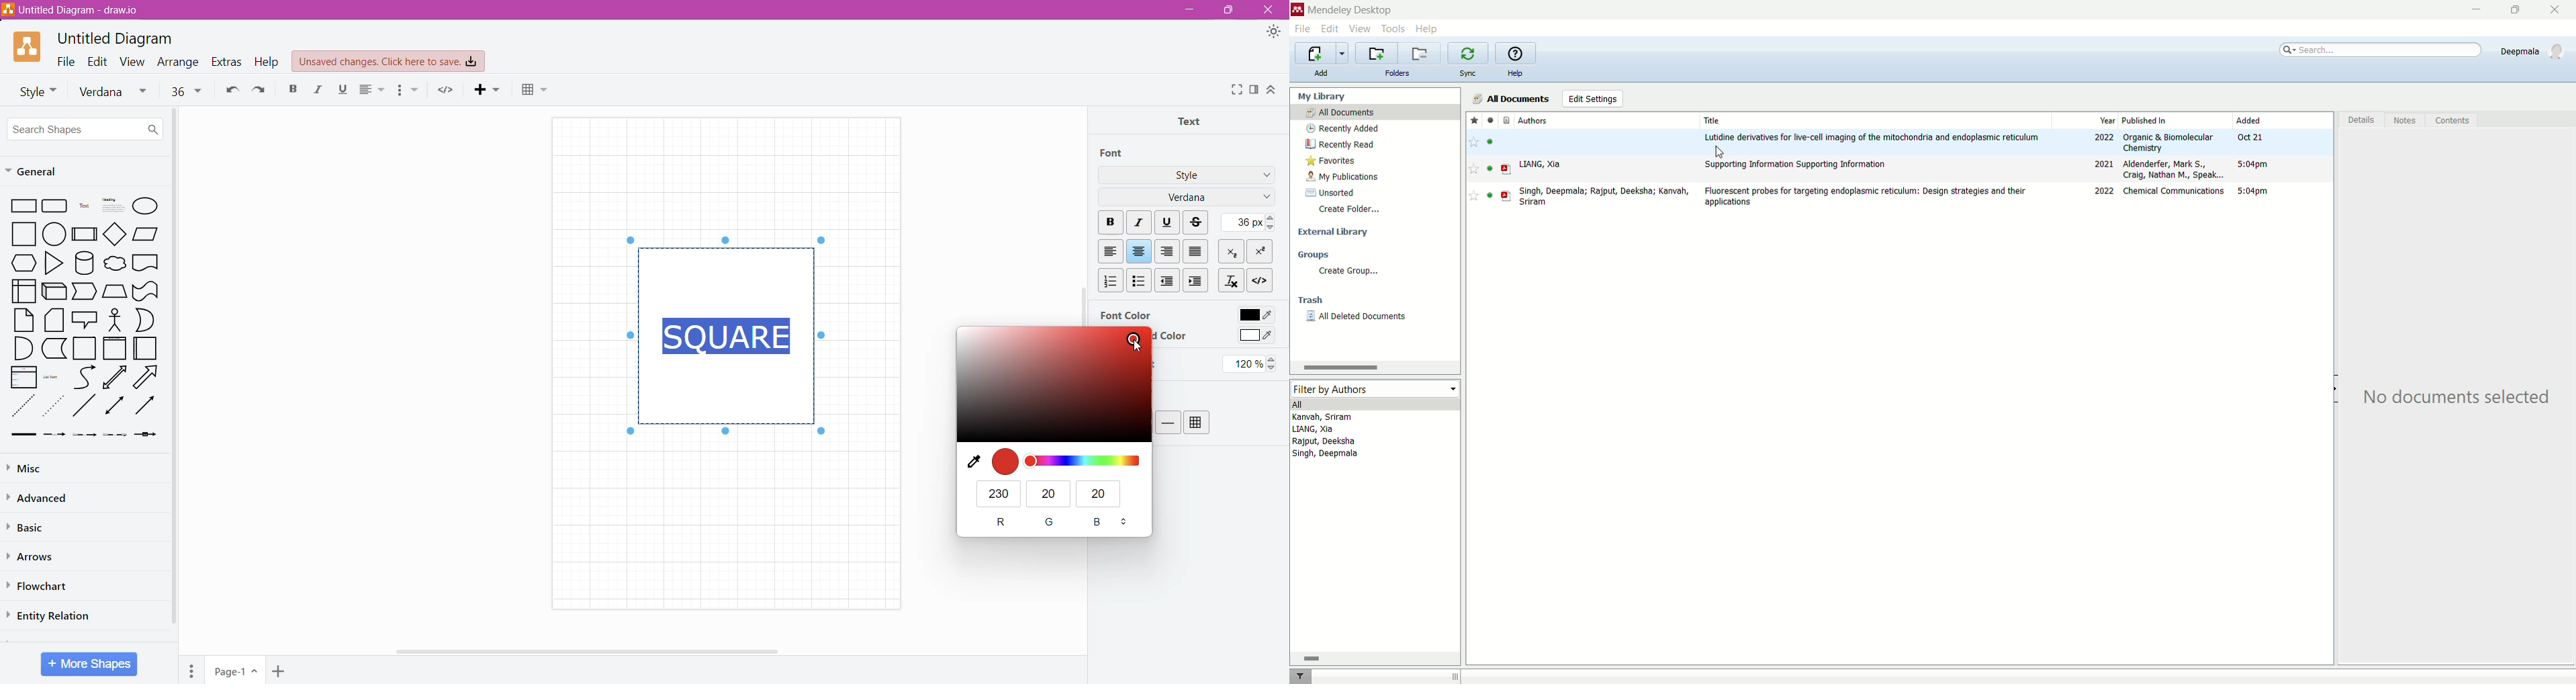  Describe the element at coordinates (410, 90) in the screenshot. I see `Bulleted list` at that location.